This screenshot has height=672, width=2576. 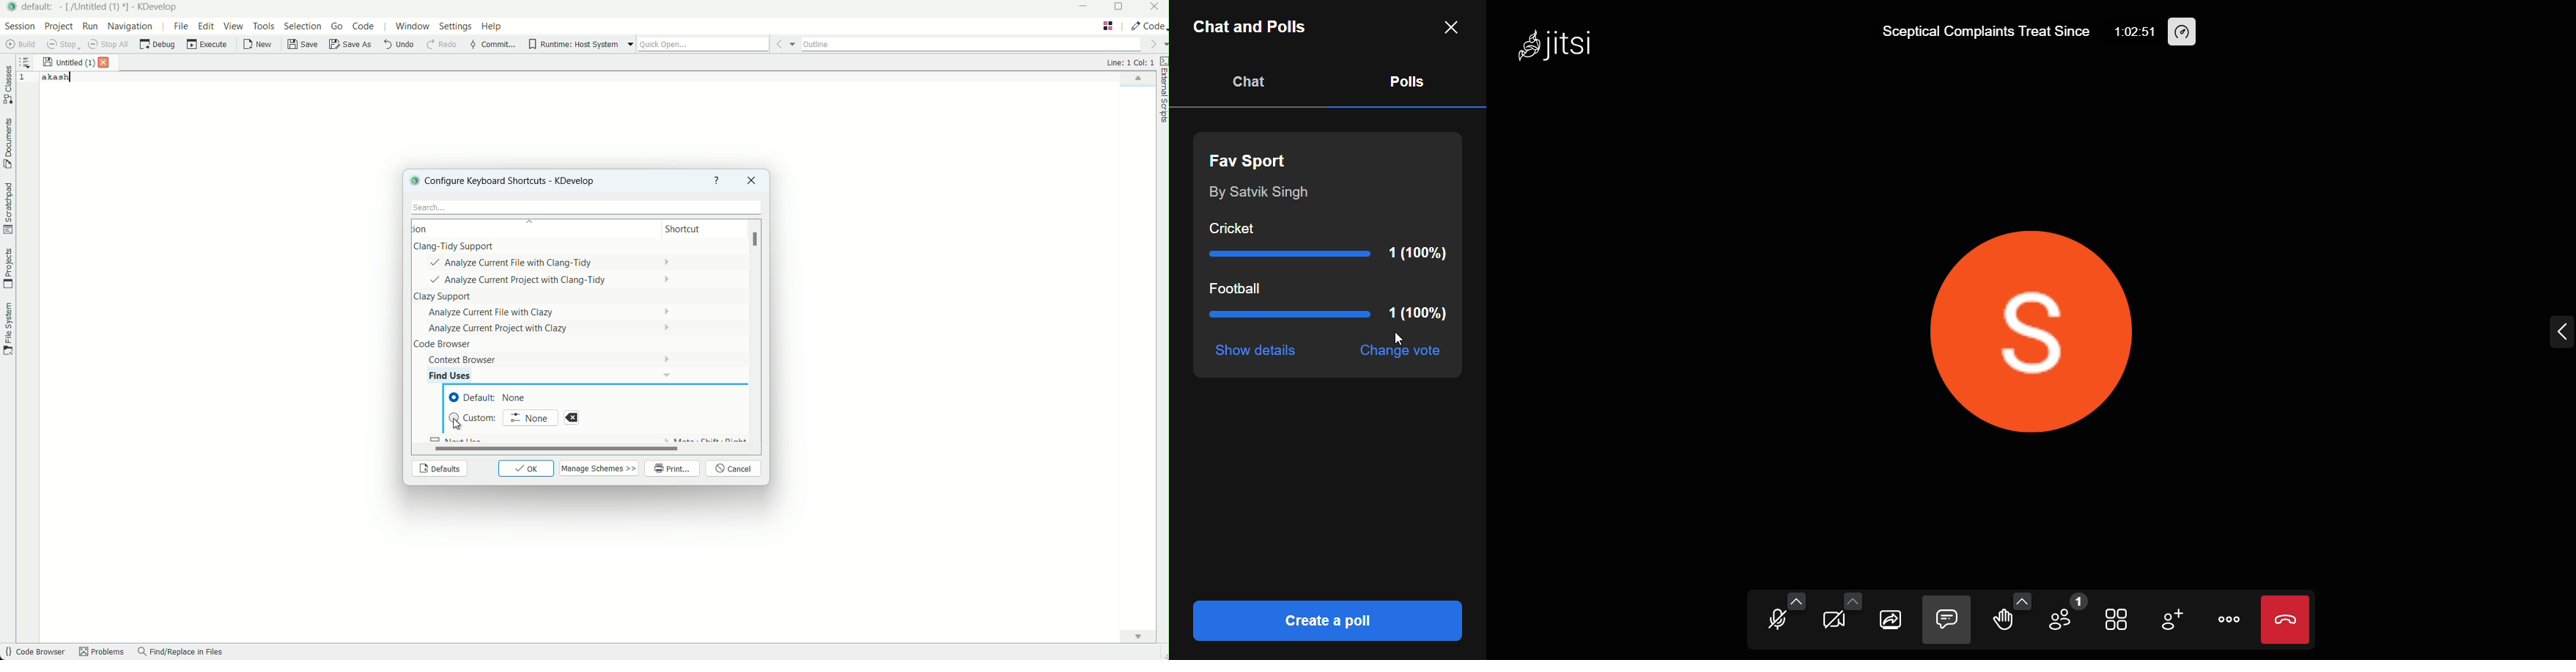 I want to click on tile view, so click(x=2118, y=621).